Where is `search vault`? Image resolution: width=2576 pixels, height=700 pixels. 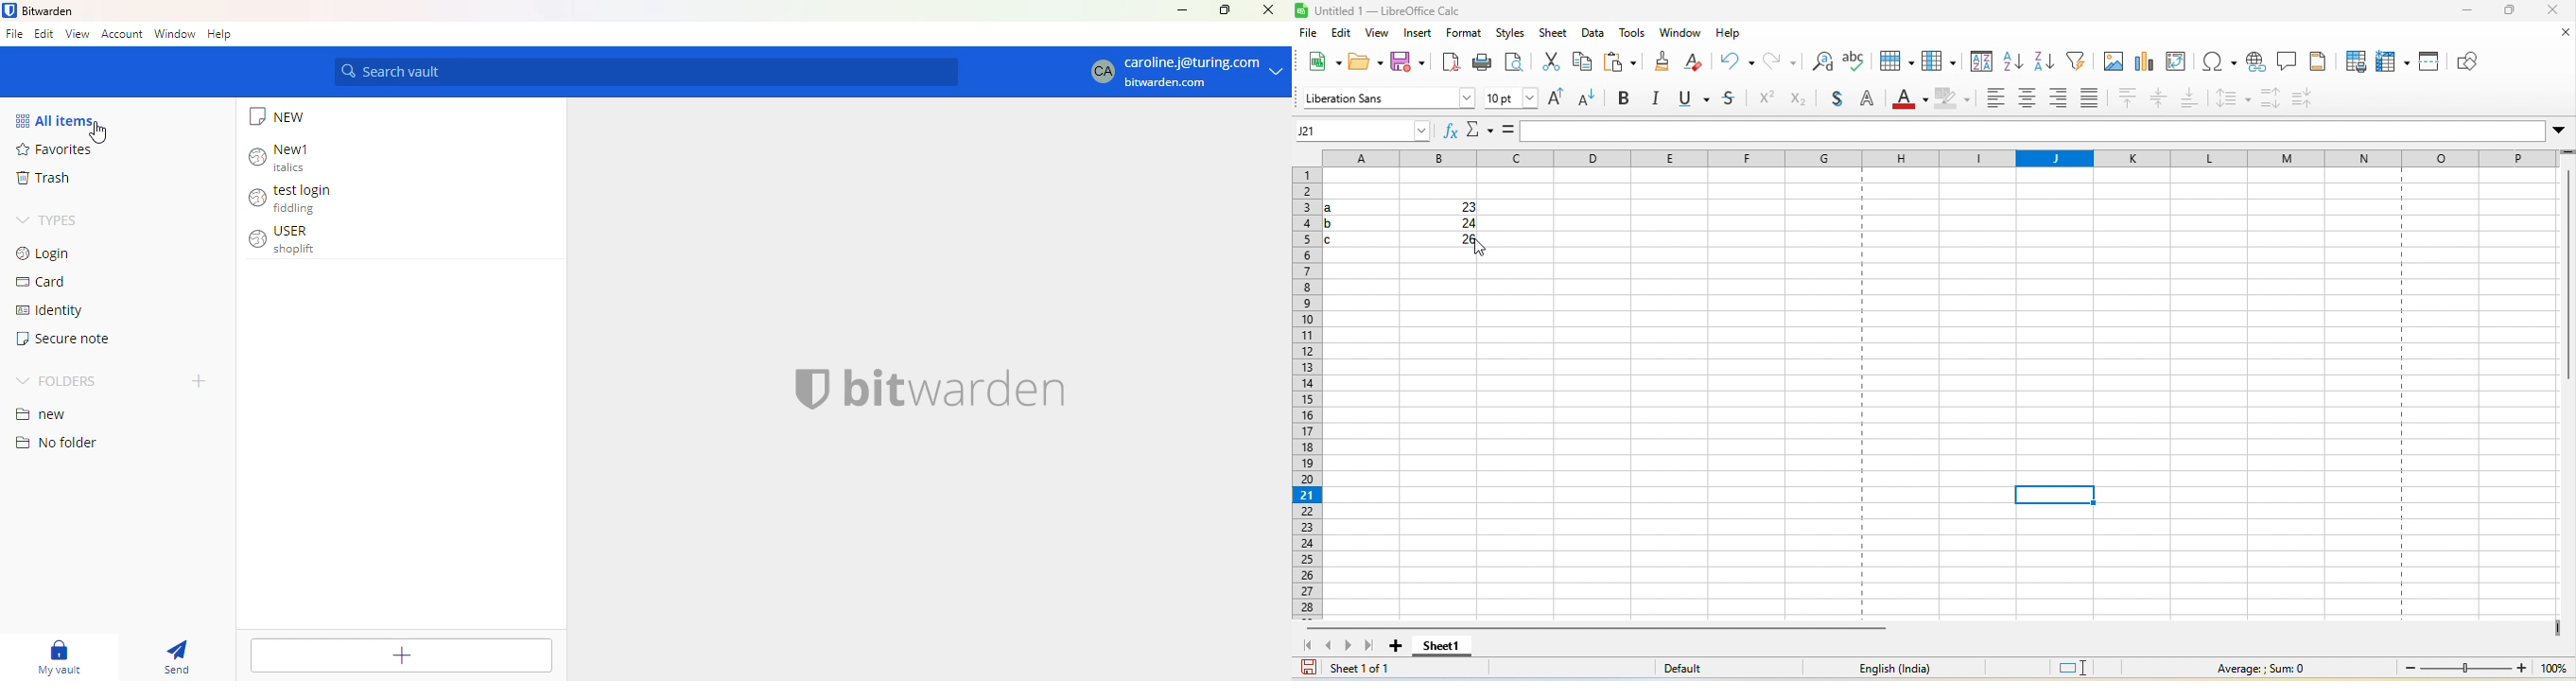 search vault is located at coordinates (646, 71).